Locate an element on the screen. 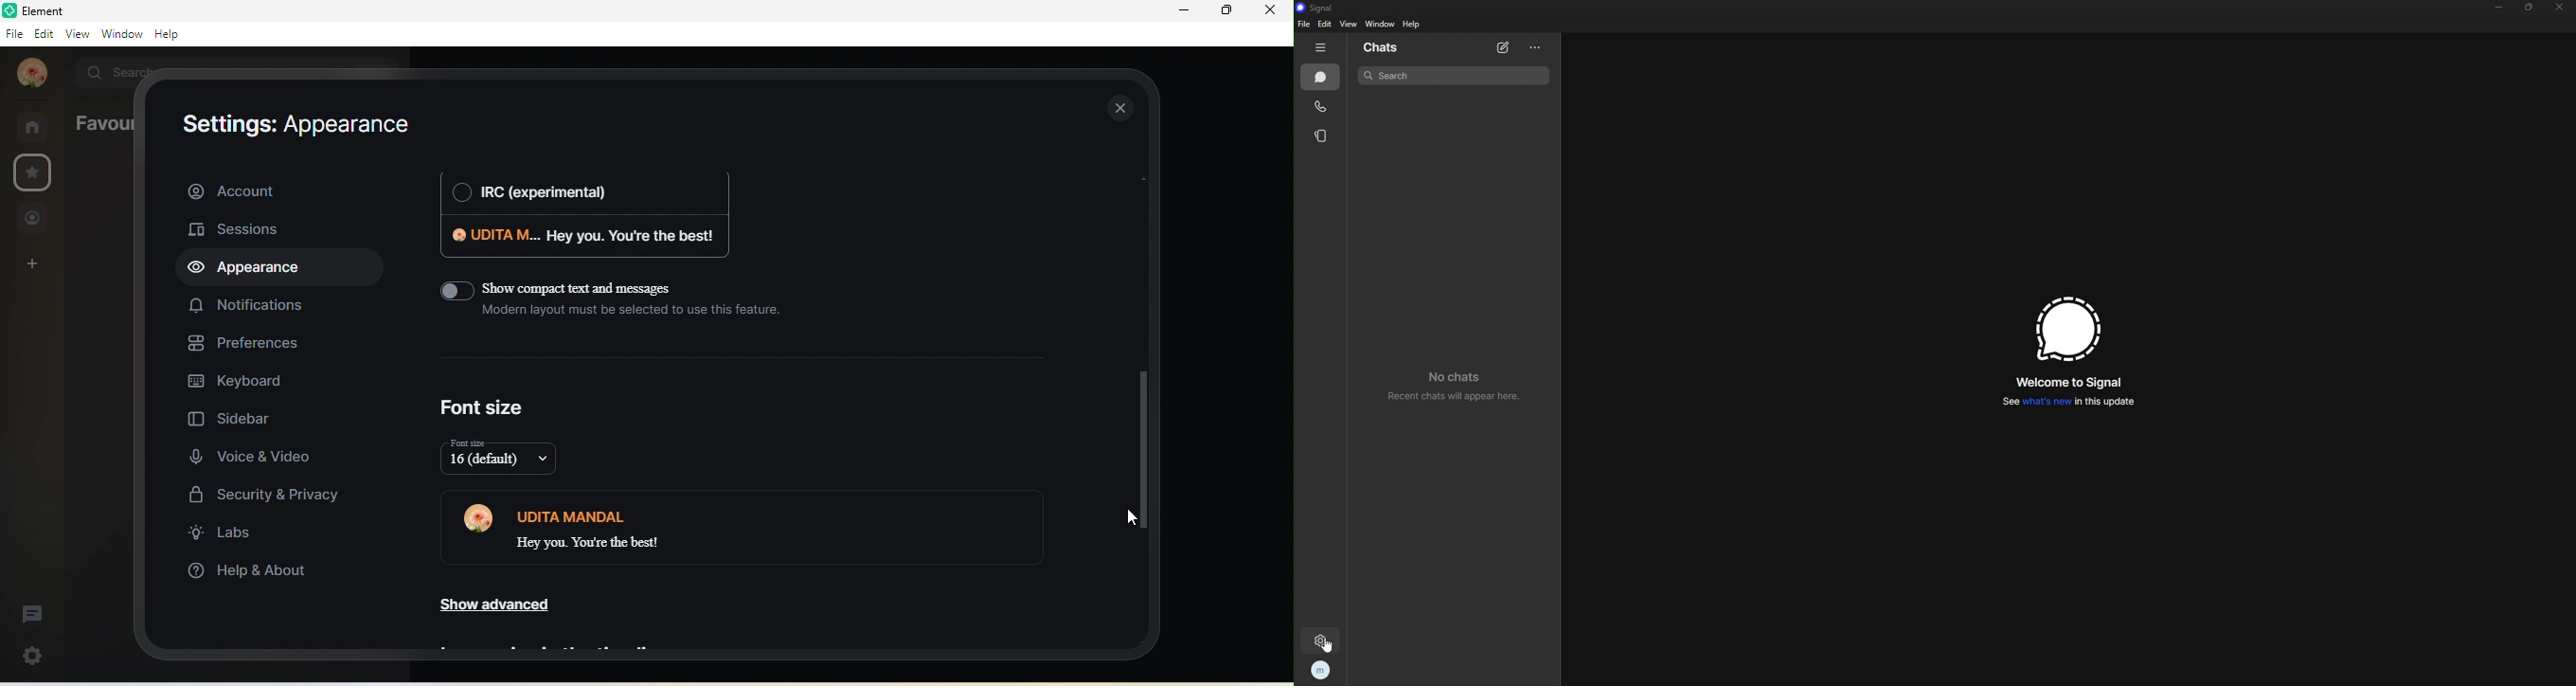 This screenshot has height=700, width=2576. help and about is located at coordinates (247, 573).